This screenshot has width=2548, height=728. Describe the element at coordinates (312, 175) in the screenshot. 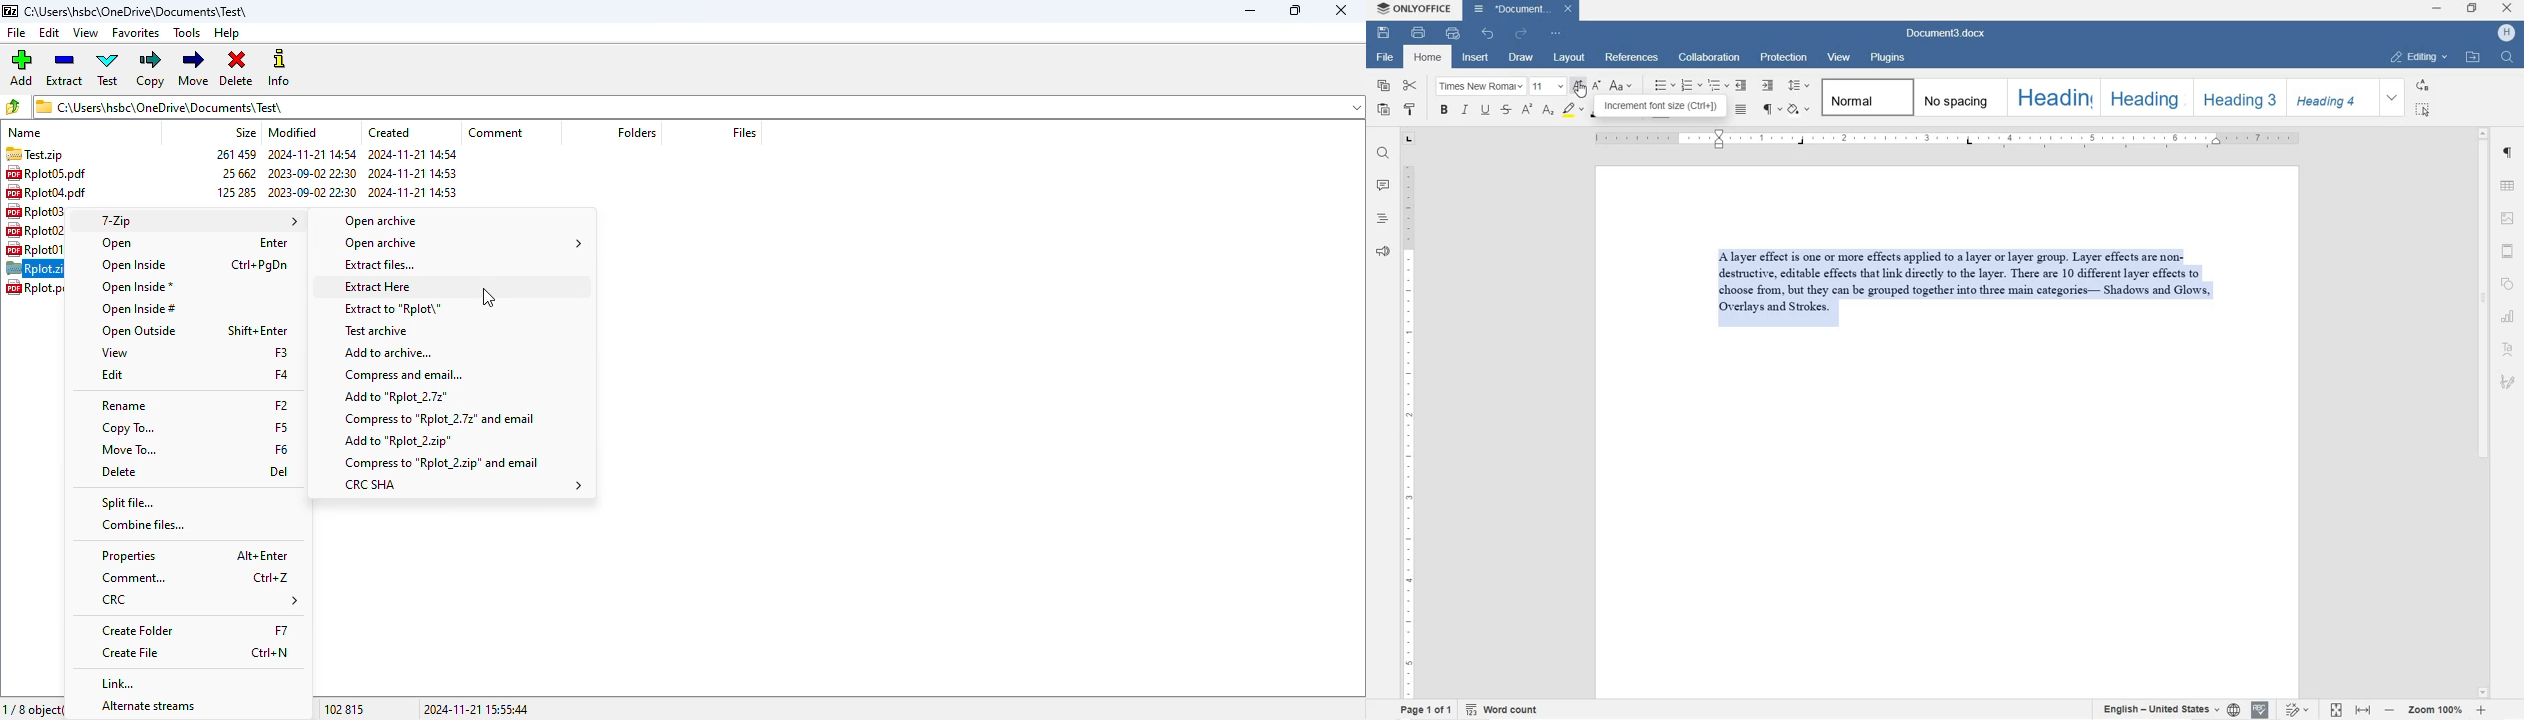

I see `modified date & time` at that location.